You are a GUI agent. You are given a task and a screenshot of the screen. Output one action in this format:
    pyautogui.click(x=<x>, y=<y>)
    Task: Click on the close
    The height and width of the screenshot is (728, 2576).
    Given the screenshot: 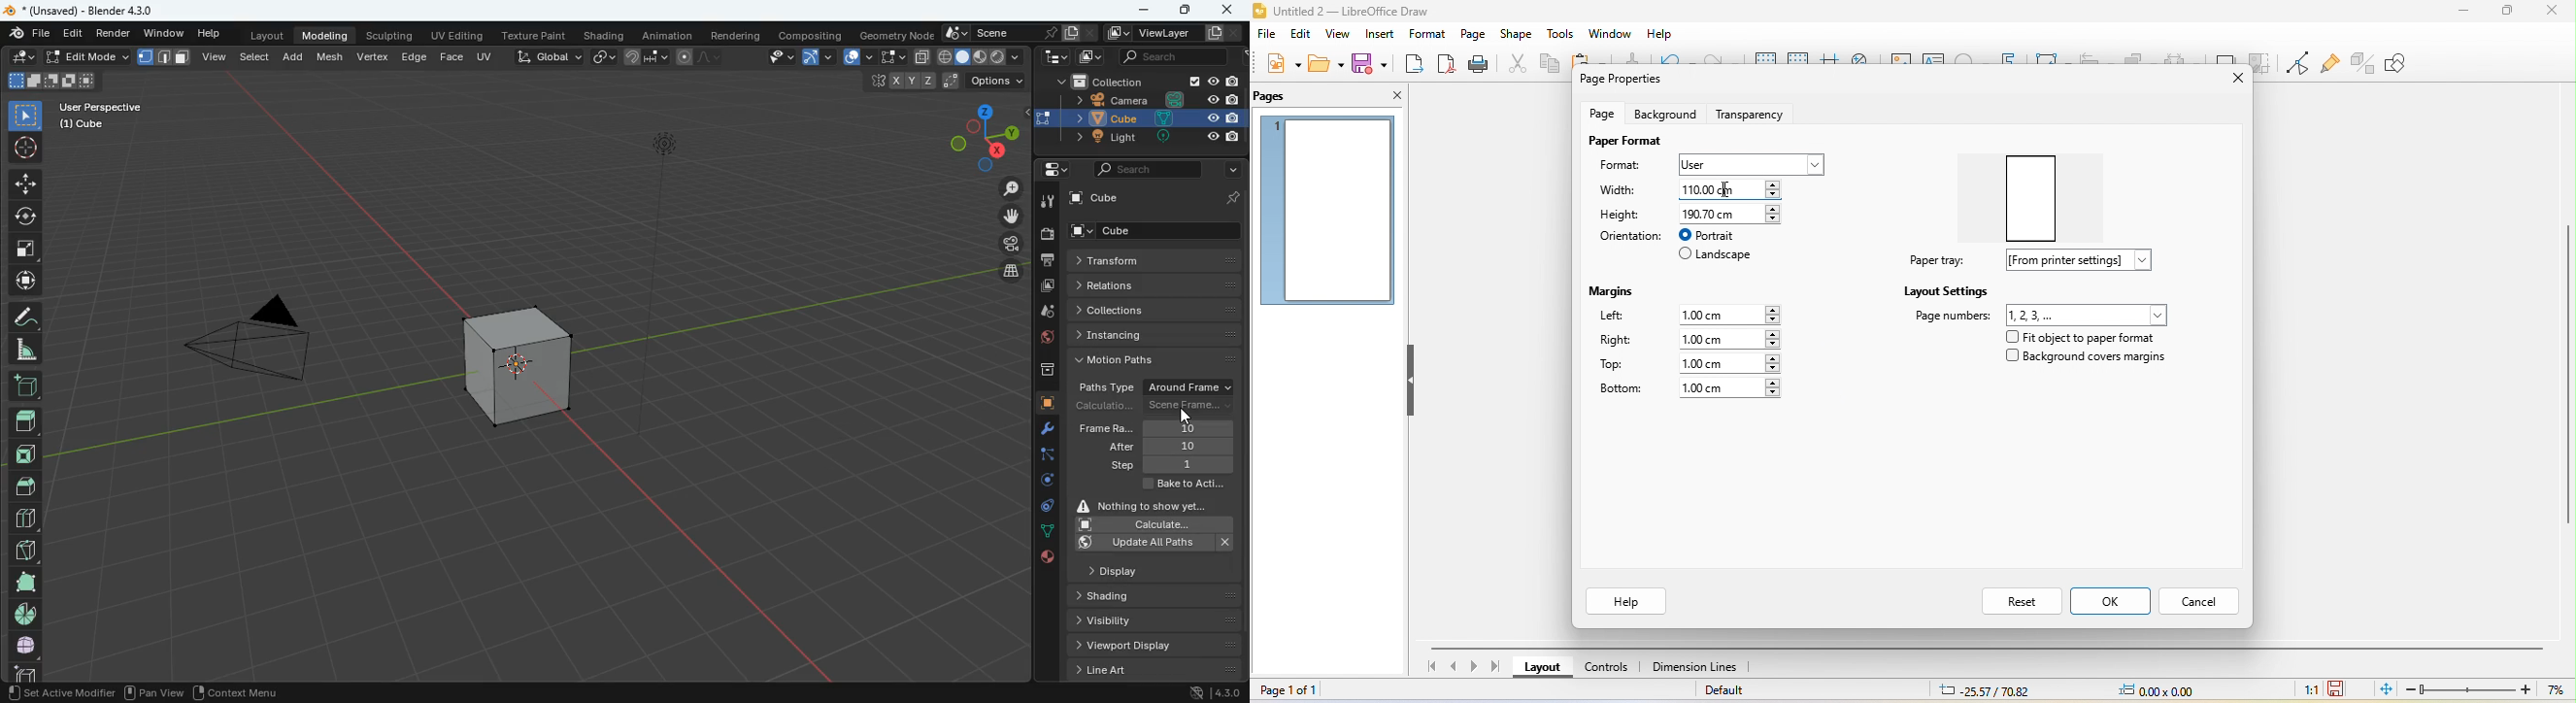 What is the action you would take?
    pyautogui.click(x=1389, y=95)
    